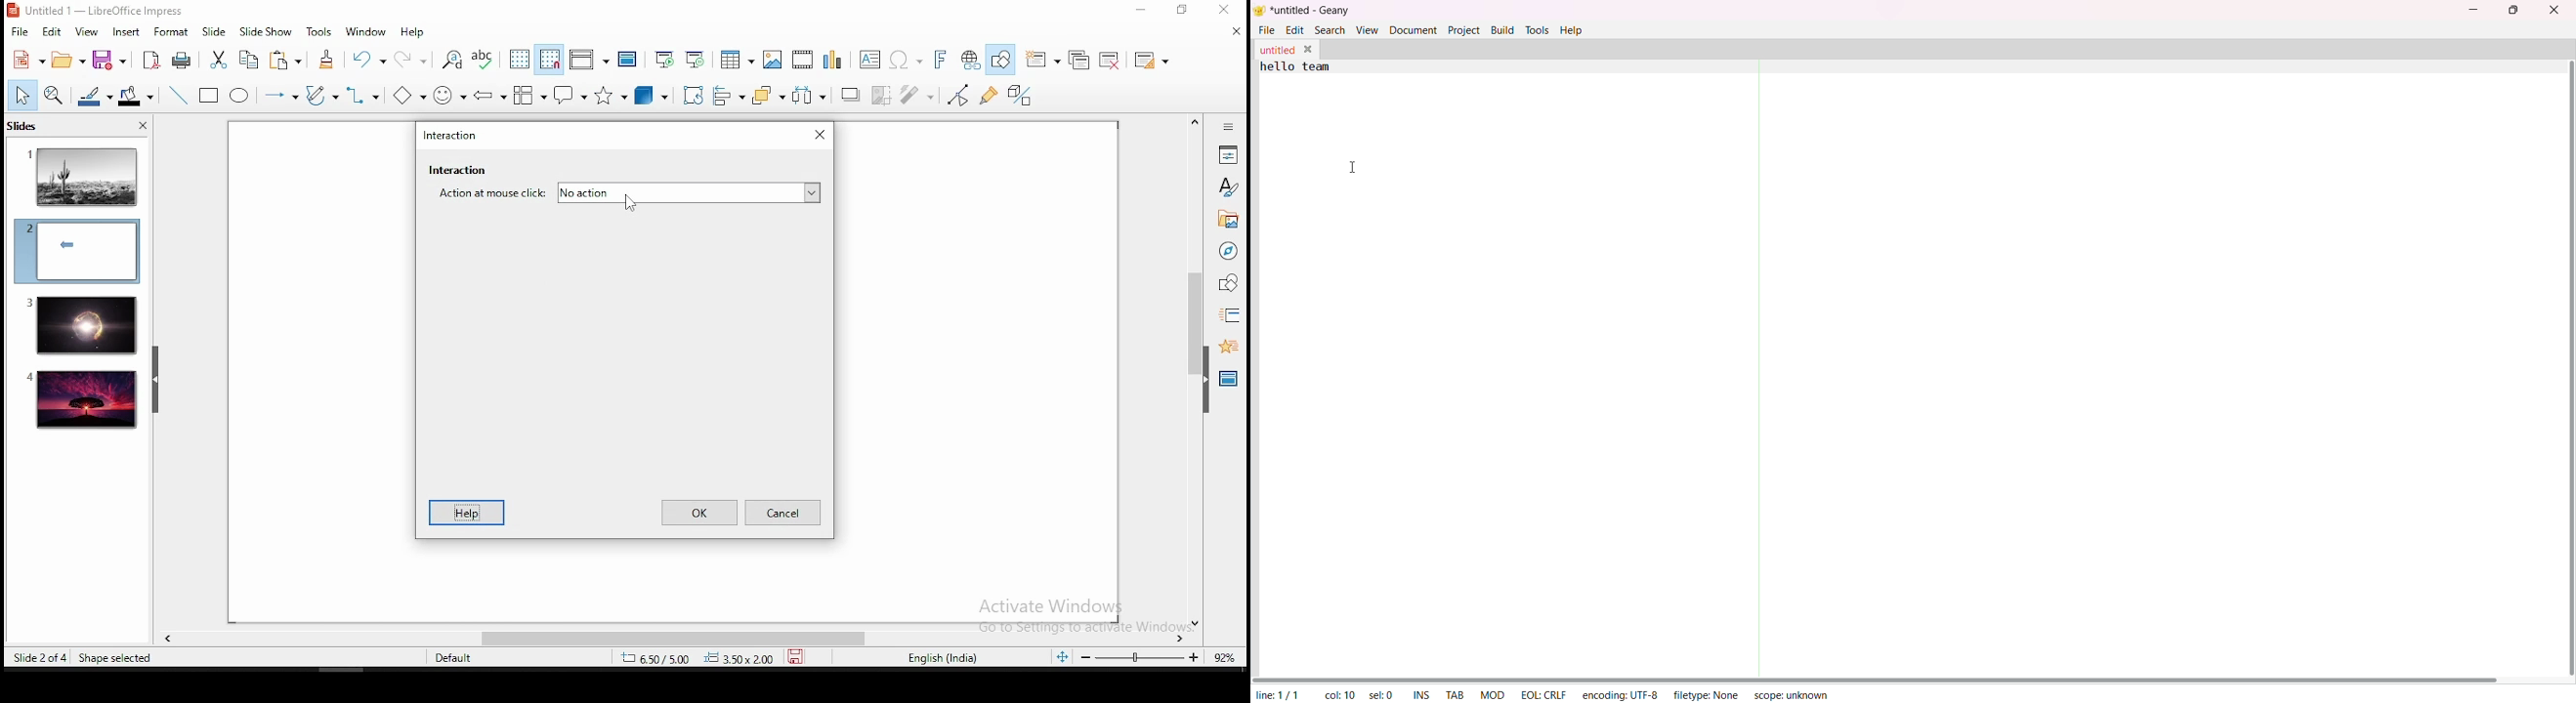  I want to click on crop tool, so click(694, 96).